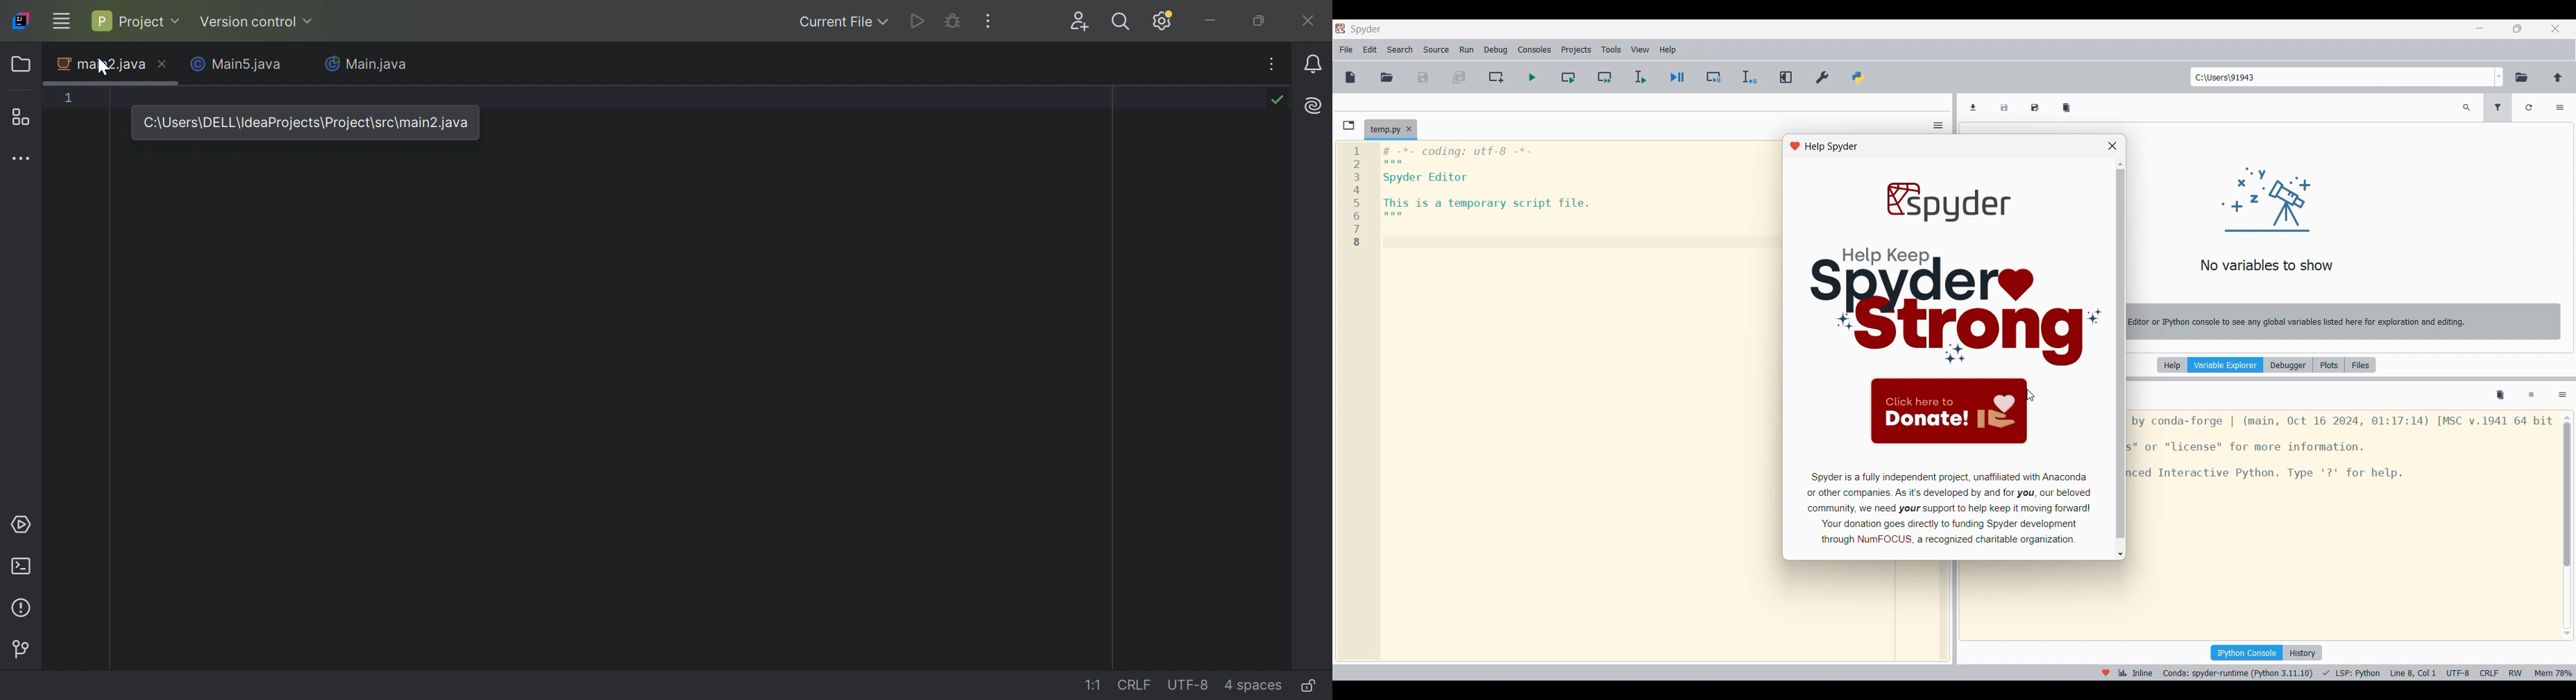  Describe the element at coordinates (2562, 395) in the screenshot. I see `Options` at that location.